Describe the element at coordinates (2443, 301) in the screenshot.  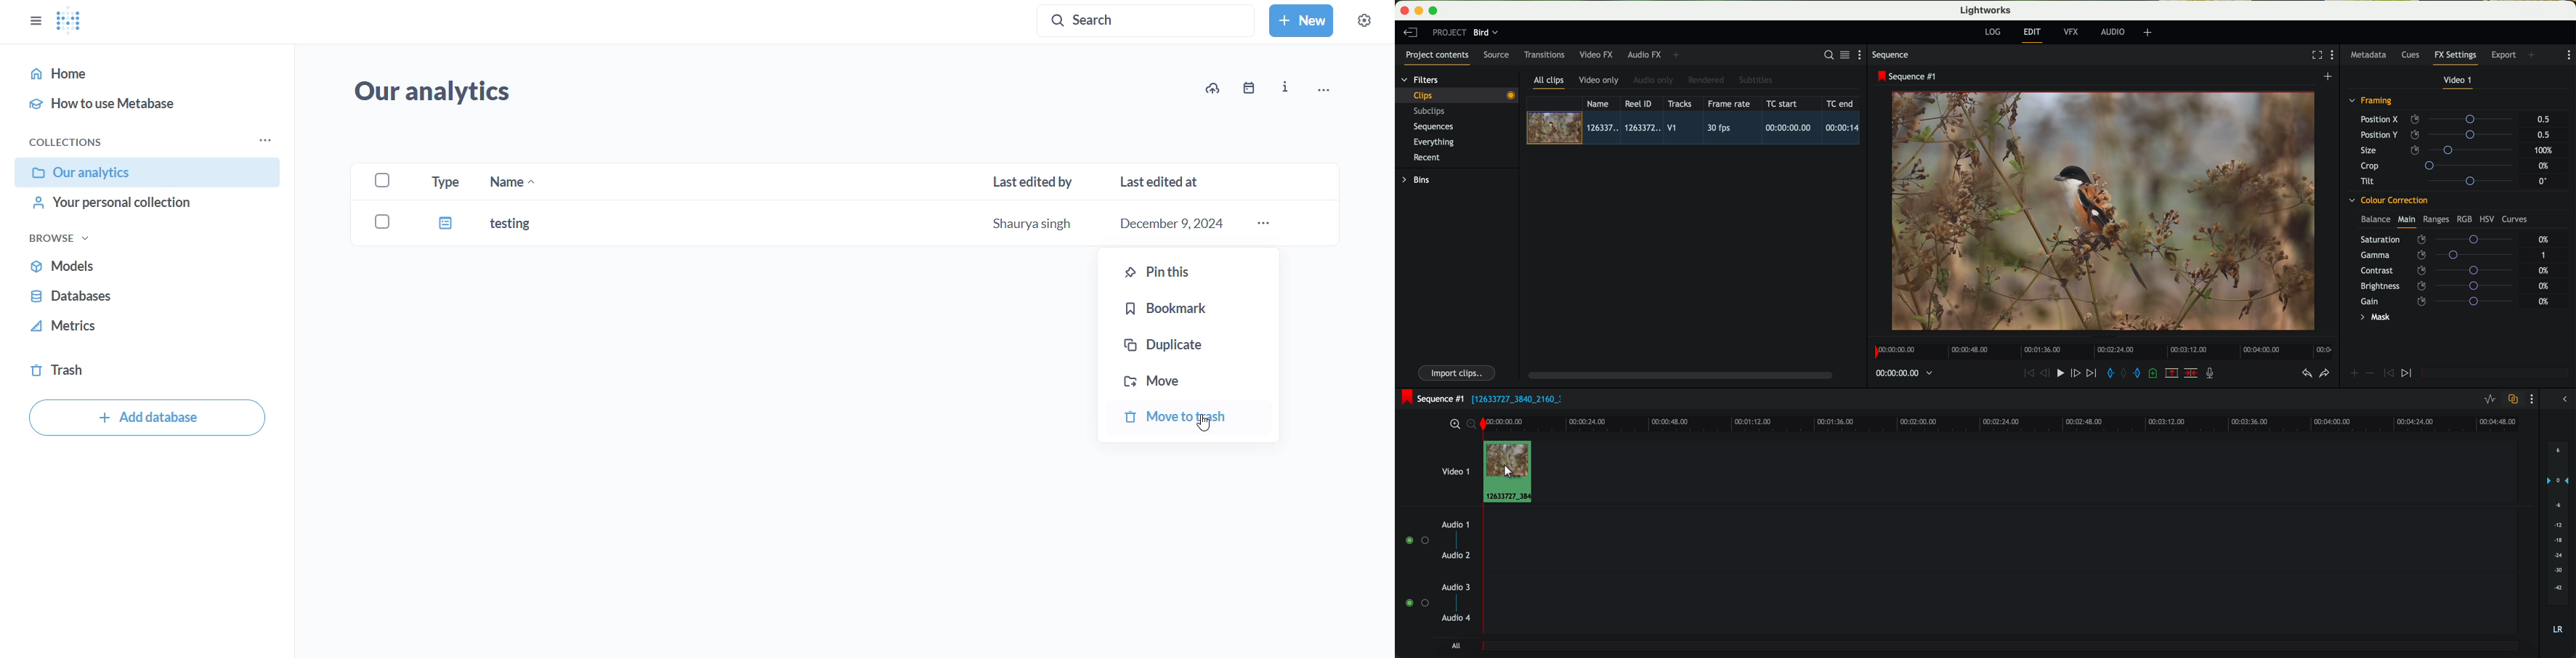
I see `gain` at that location.